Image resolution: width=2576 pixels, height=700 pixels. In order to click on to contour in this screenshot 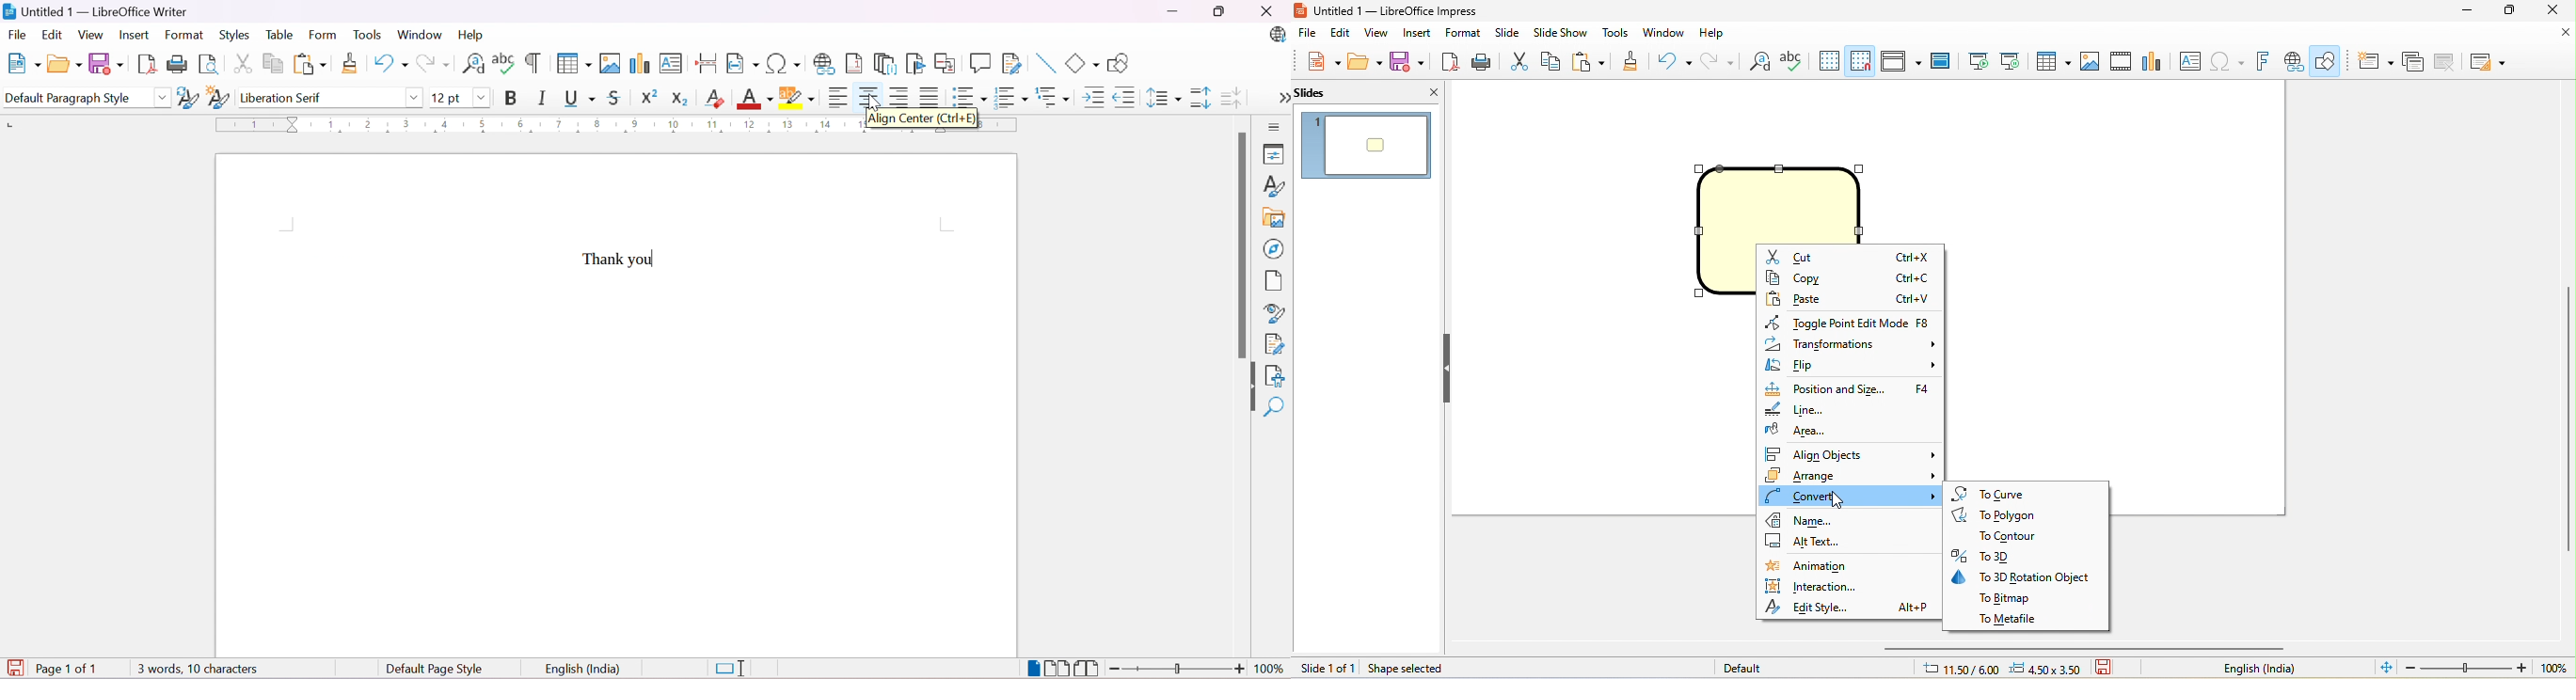, I will do `click(1997, 538)`.